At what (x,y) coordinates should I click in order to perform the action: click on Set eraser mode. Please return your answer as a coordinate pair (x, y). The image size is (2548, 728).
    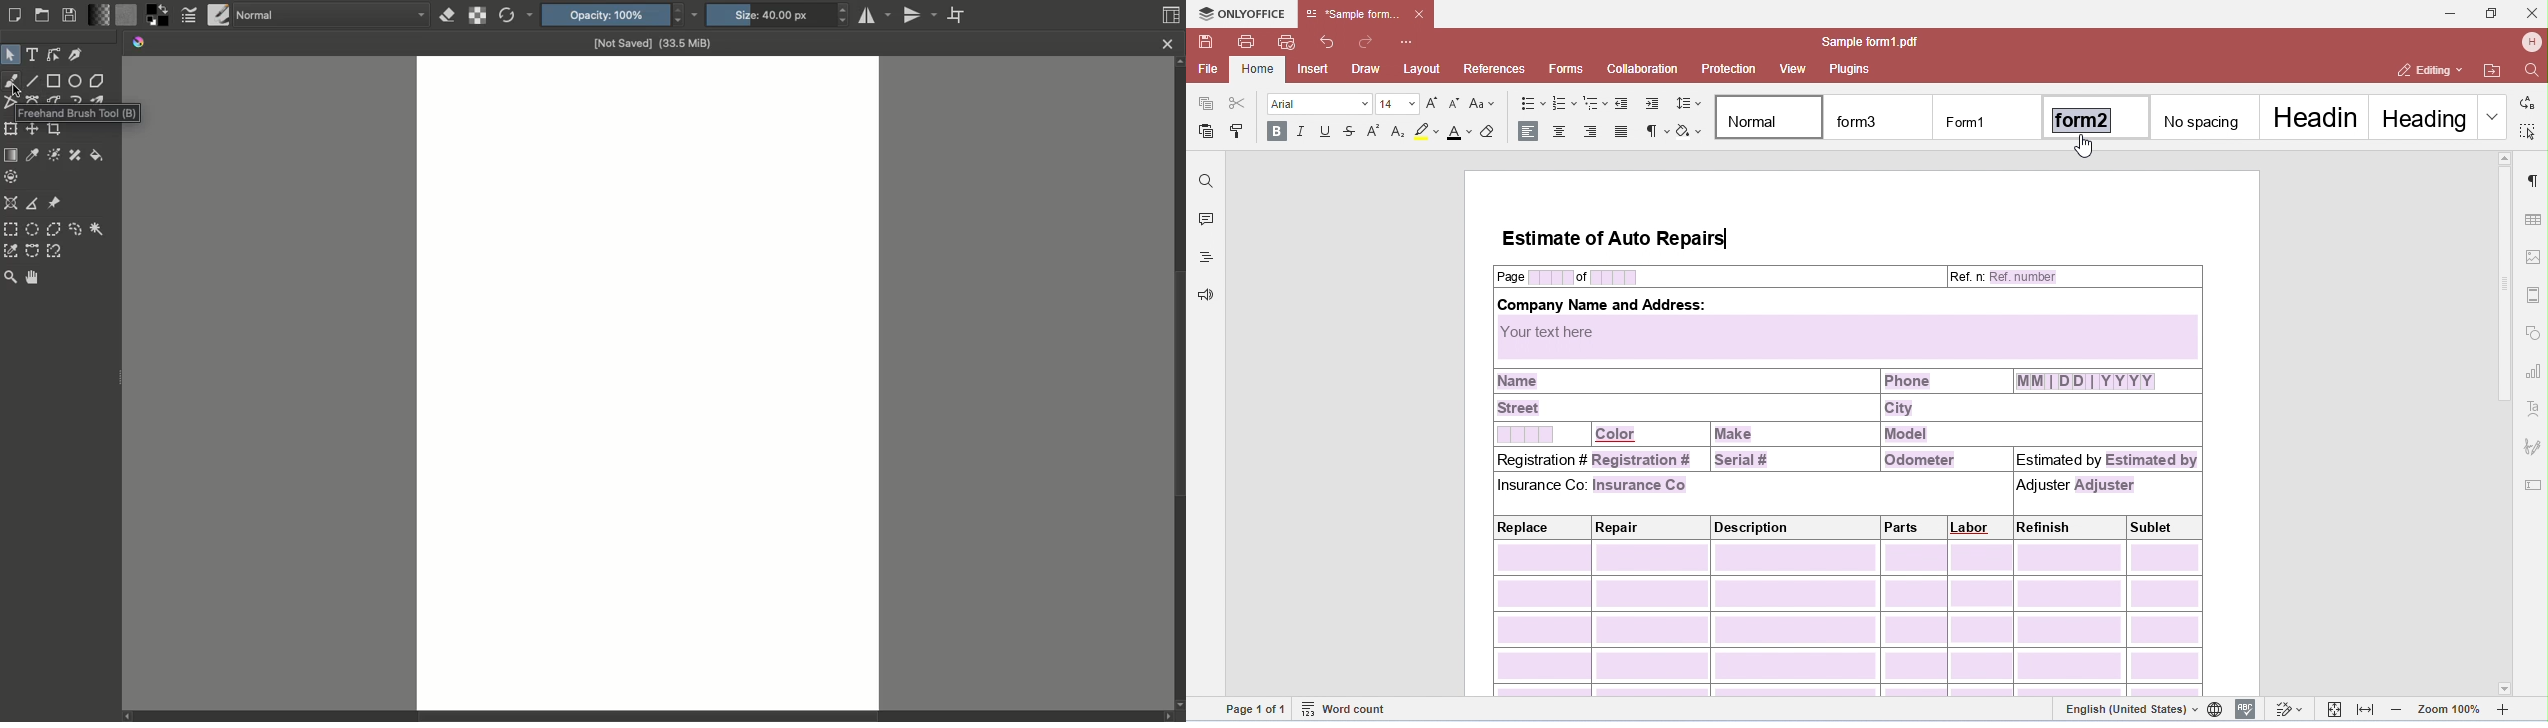
    Looking at the image, I should click on (446, 17).